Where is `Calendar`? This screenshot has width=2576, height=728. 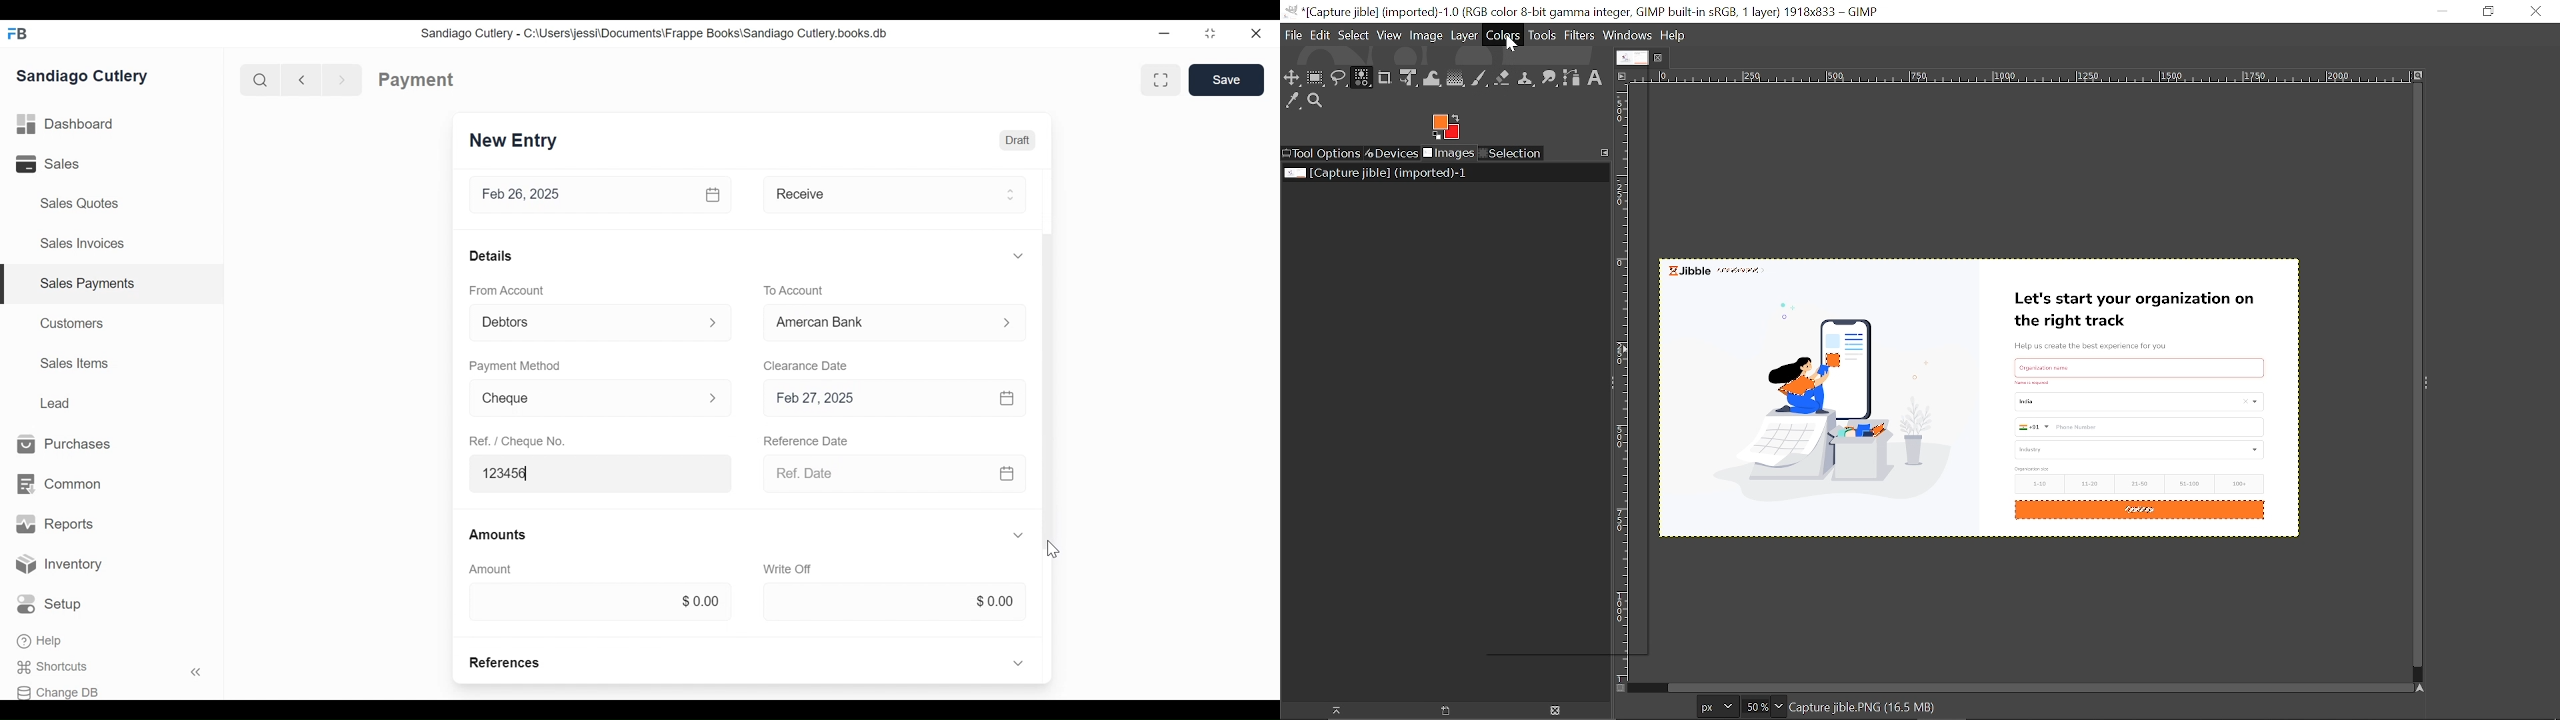
Calendar is located at coordinates (1007, 398).